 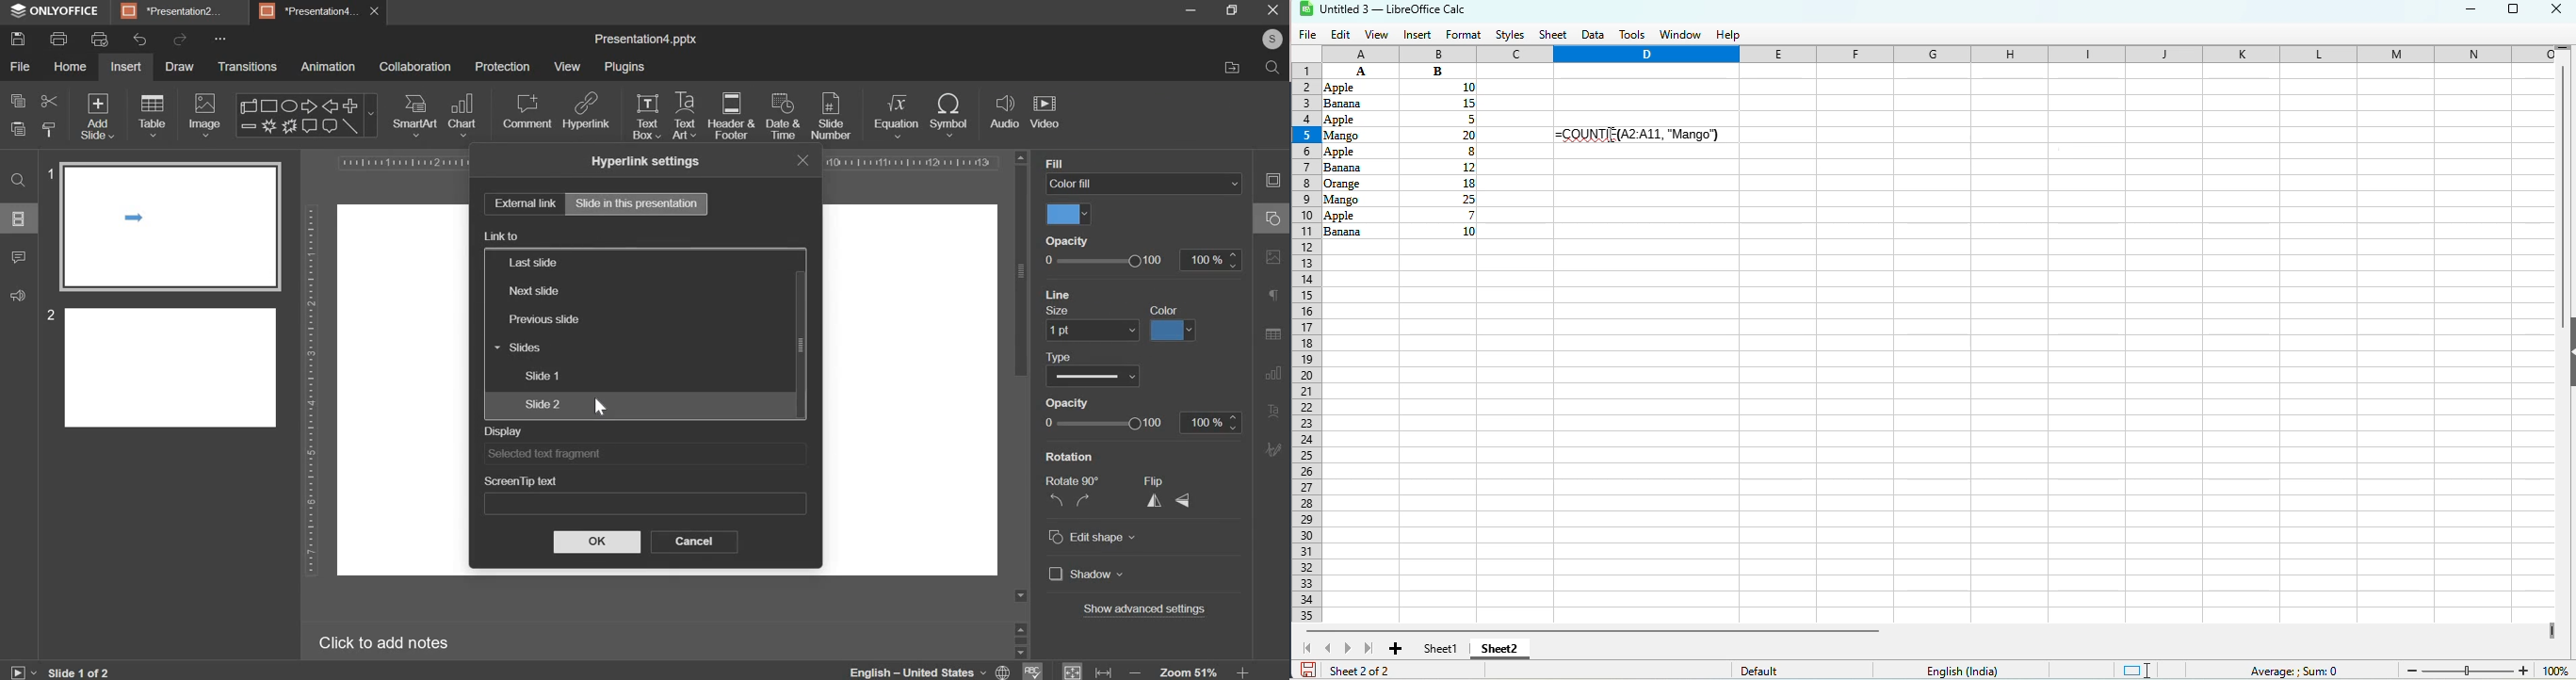 I want to click on horizontal scroll bar, so click(x=1594, y=631).